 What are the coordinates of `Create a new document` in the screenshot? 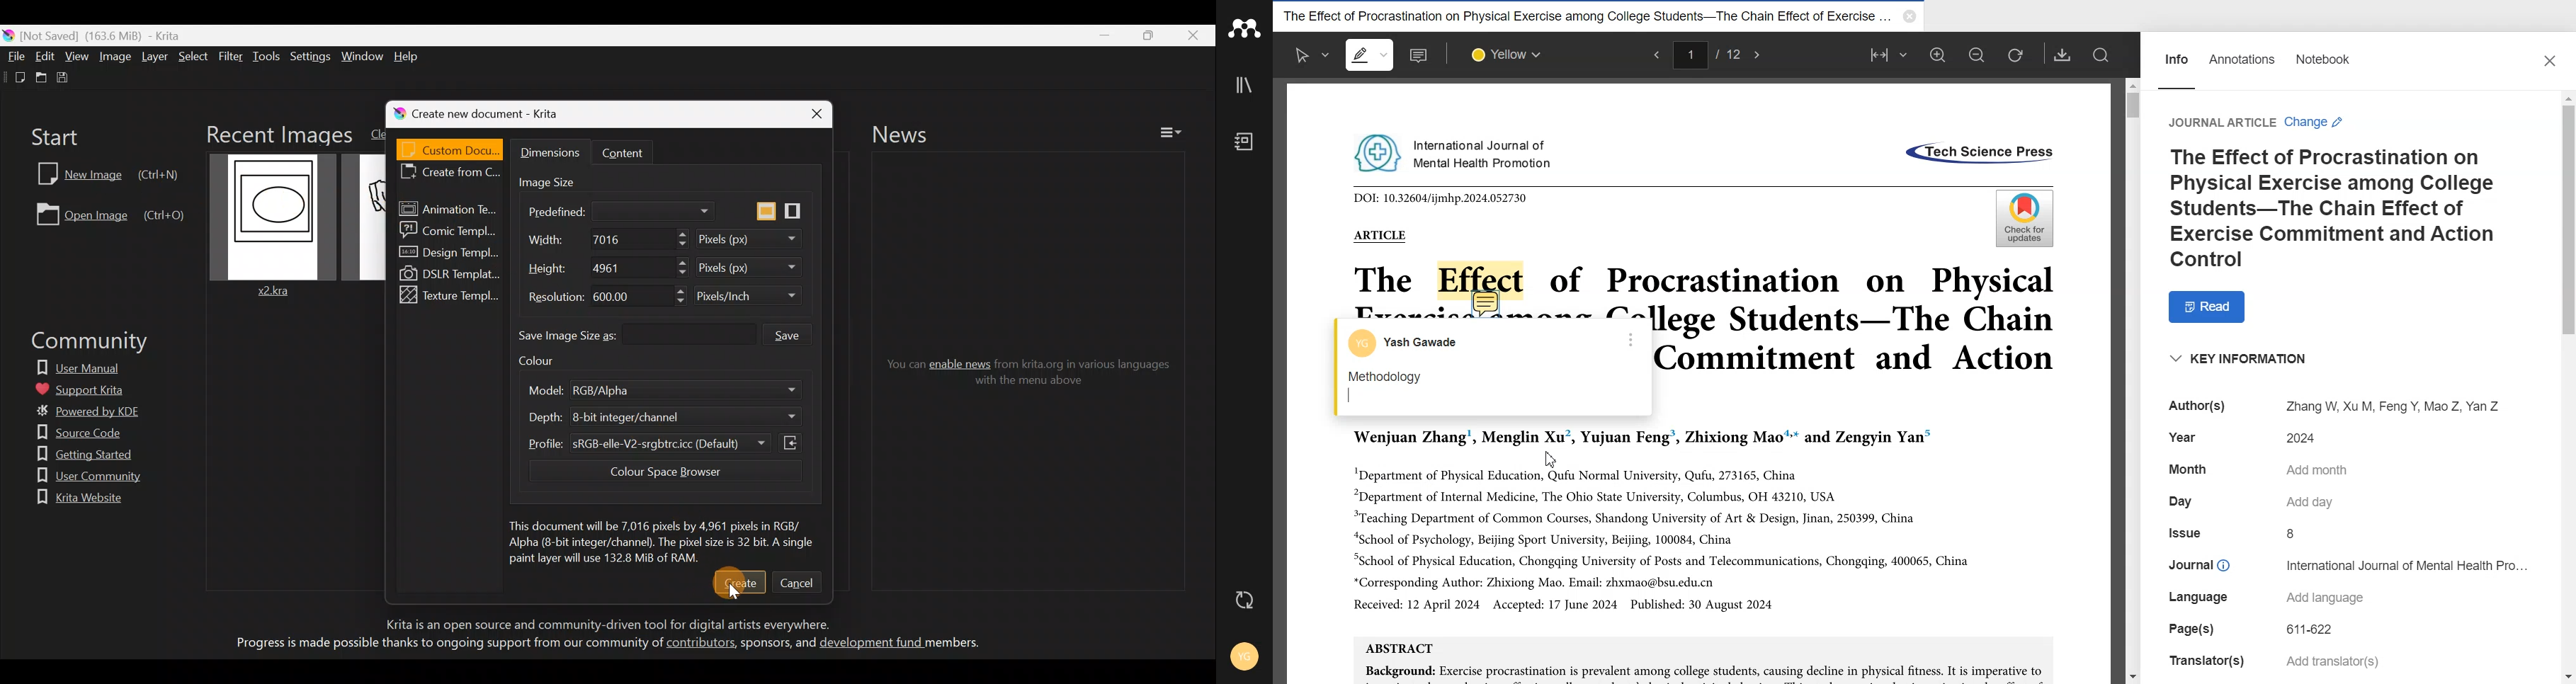 It's located at (13, 77).